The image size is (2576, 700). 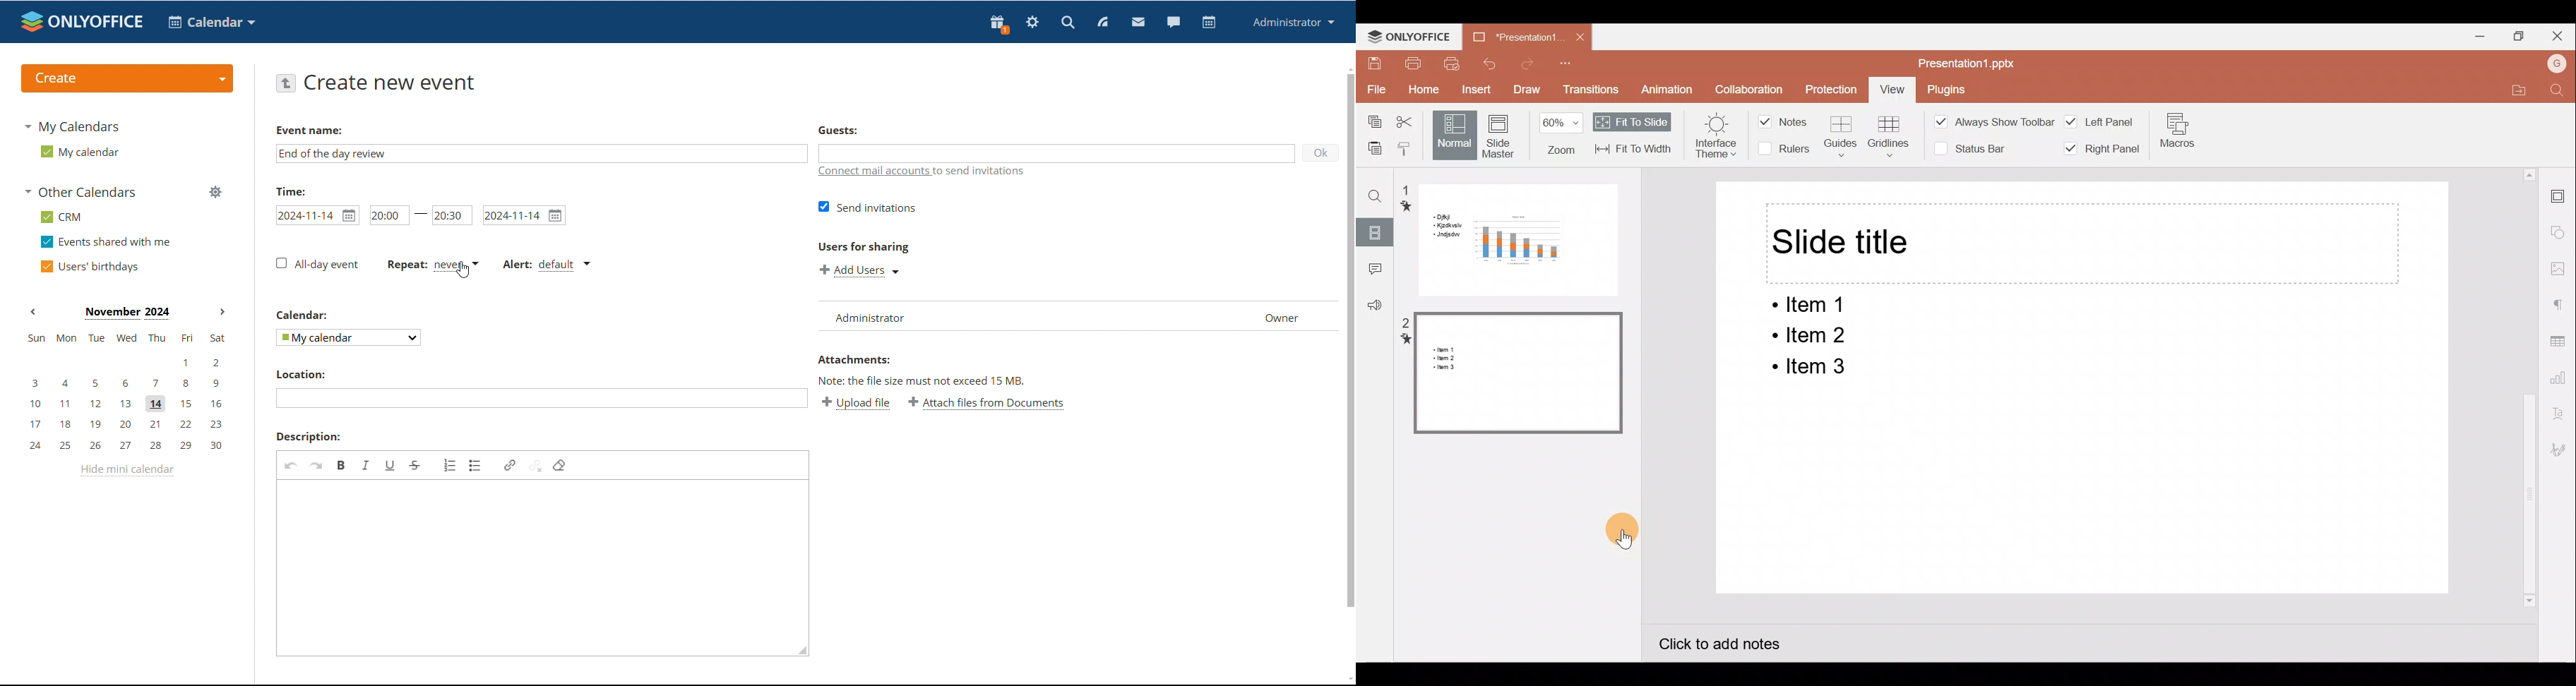 What do you see at coordinates (88, 267) in the screenshot?
I see `users' birthdays` at bounding box center [88, 267].